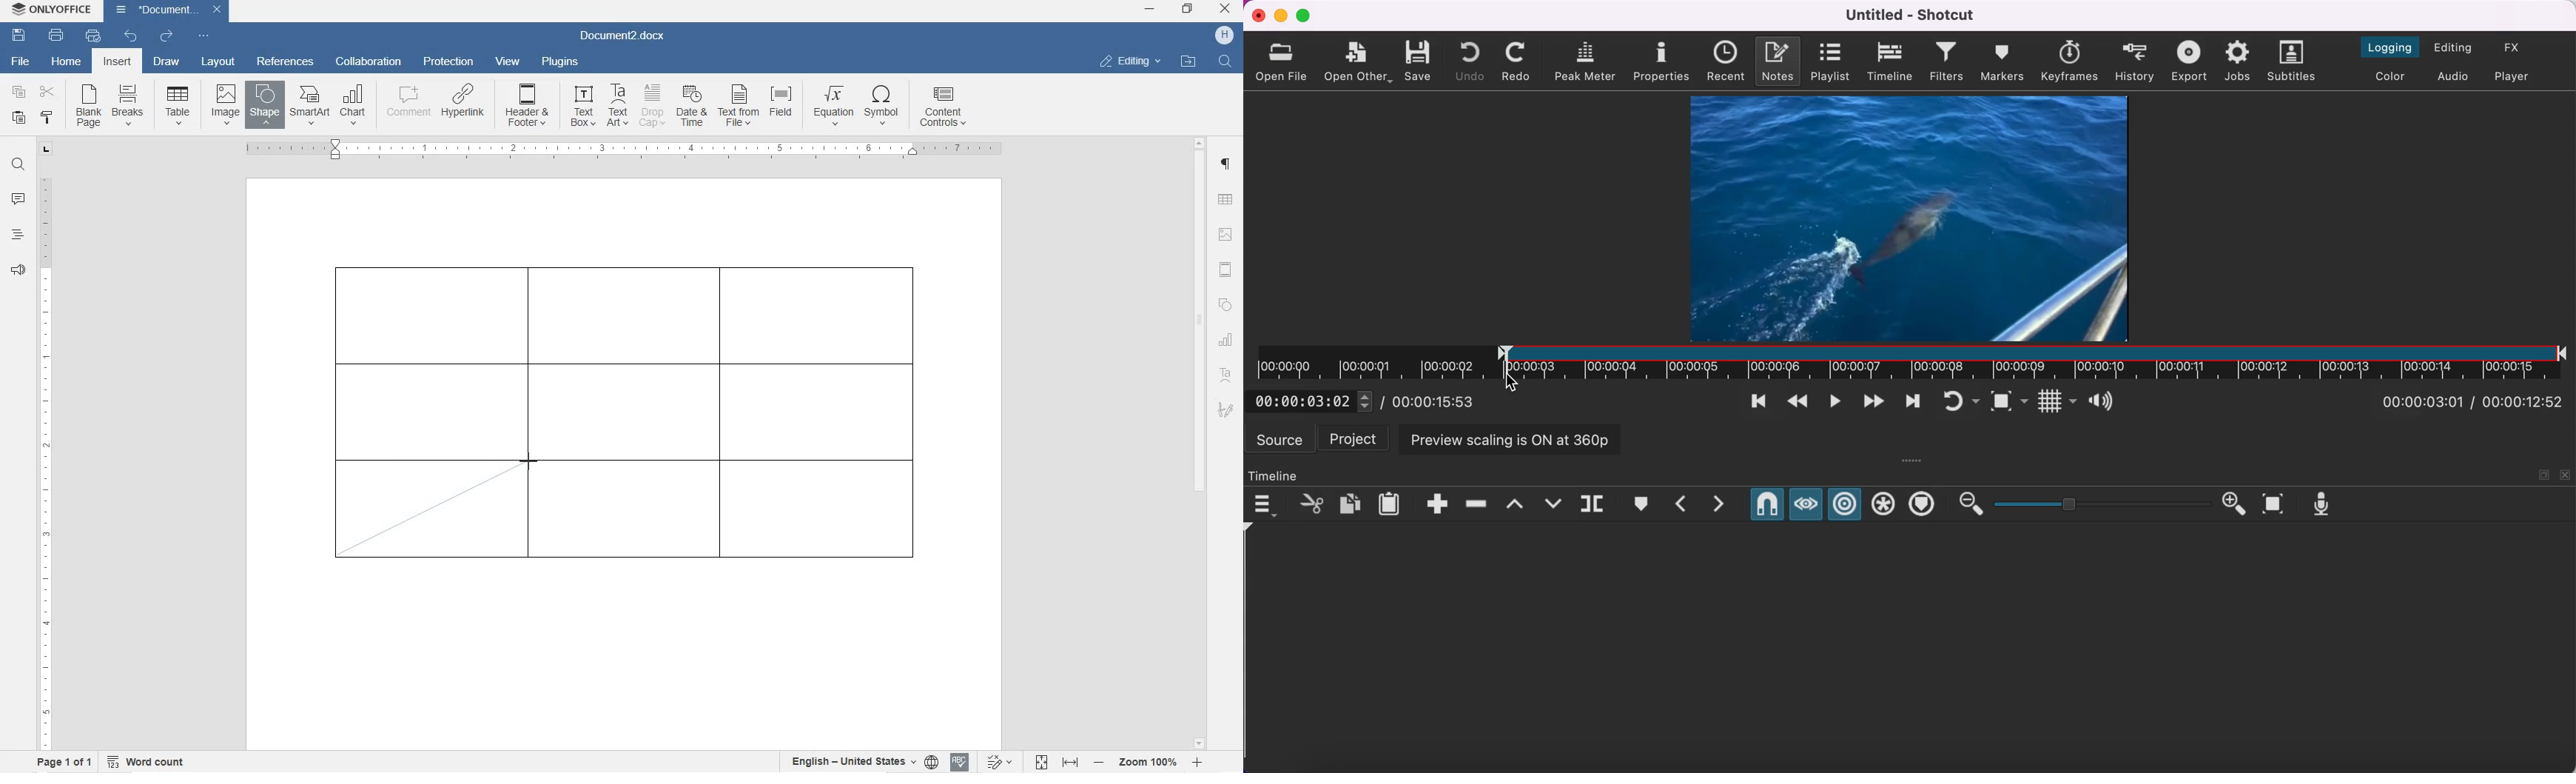 The image size is (2576, 784). Describe the element at coordinates (2394, 76) in the screenshot. I see `switch to the color layout` at that location.